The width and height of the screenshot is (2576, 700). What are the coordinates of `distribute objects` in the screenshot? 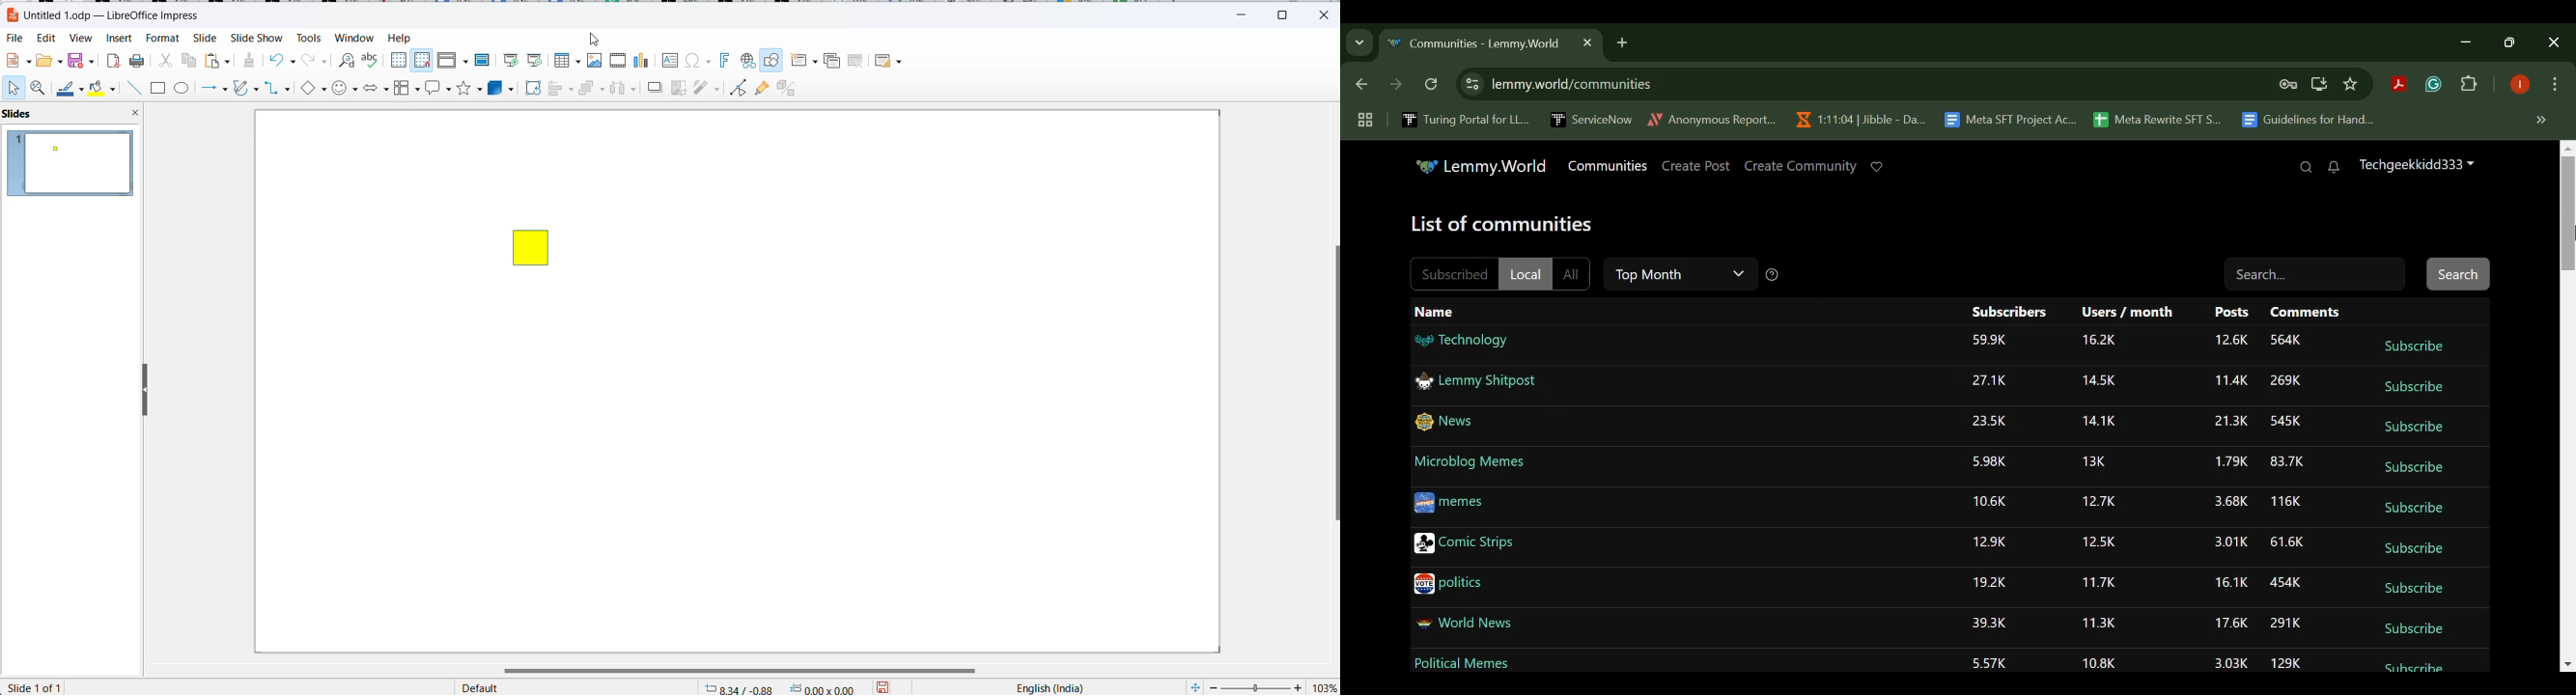 It's located at (624, 89).